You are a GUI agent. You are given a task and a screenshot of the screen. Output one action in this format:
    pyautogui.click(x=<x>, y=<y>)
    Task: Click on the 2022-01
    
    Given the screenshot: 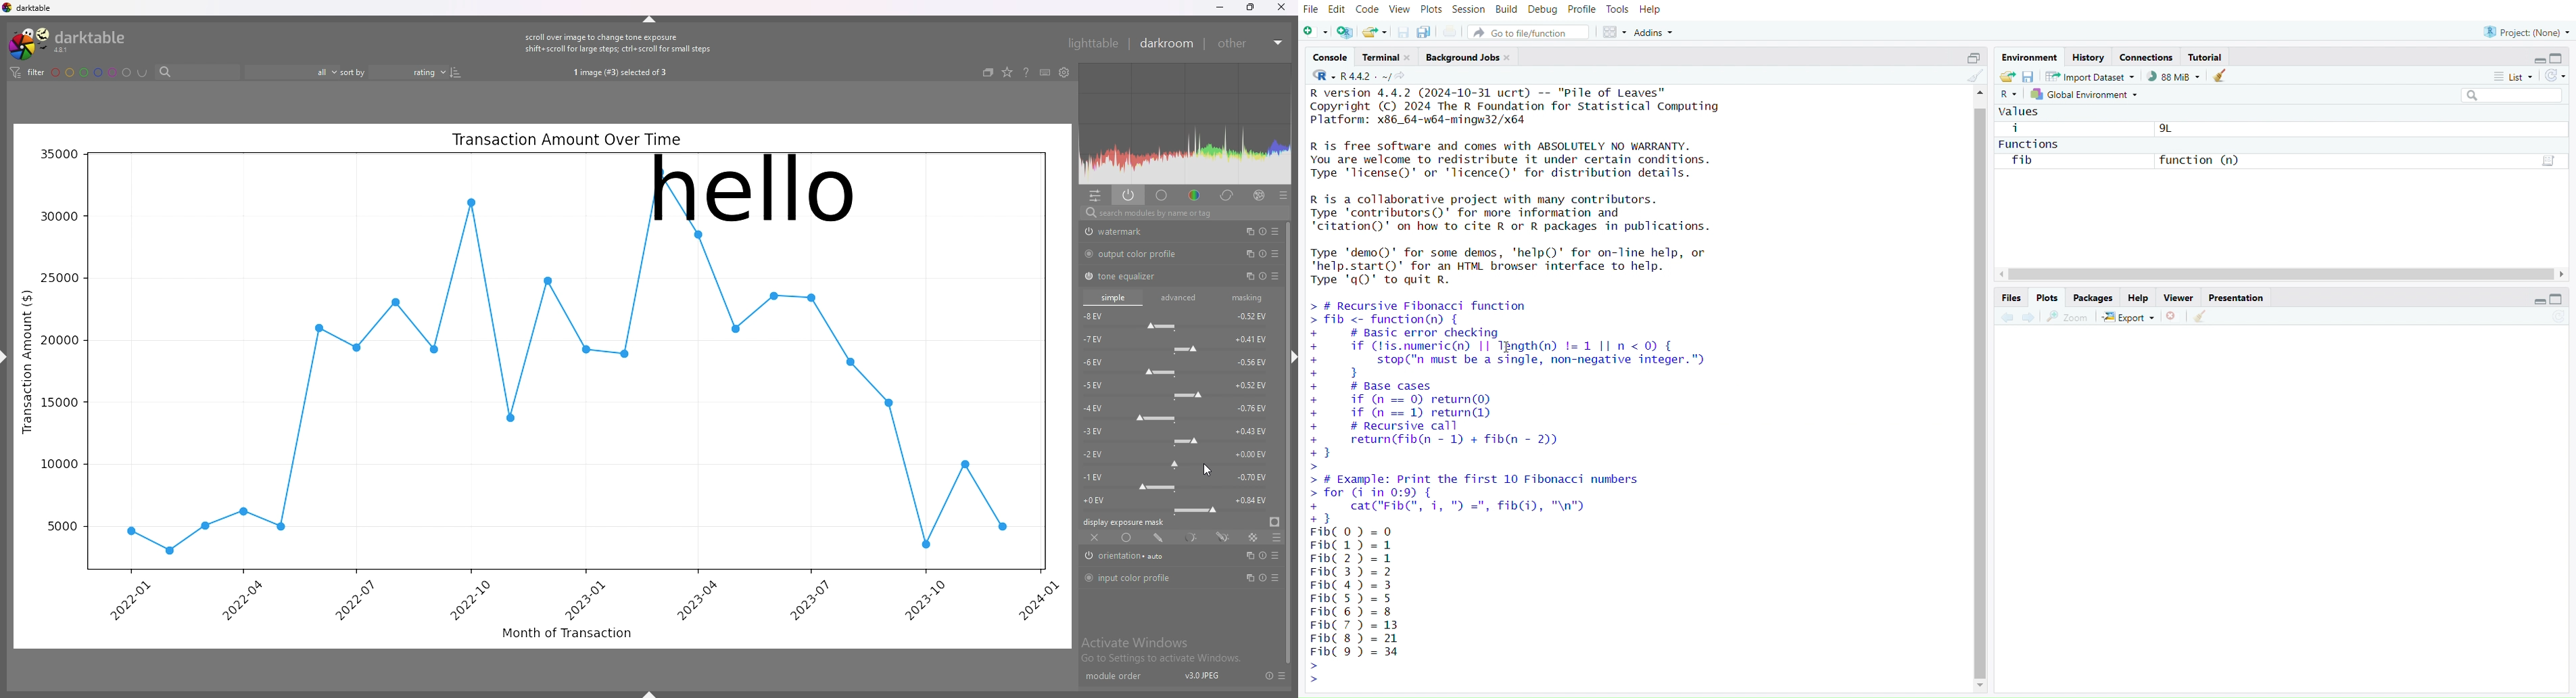 What is the action you would take?
    pyautogui.click(x=135, y=601)
    